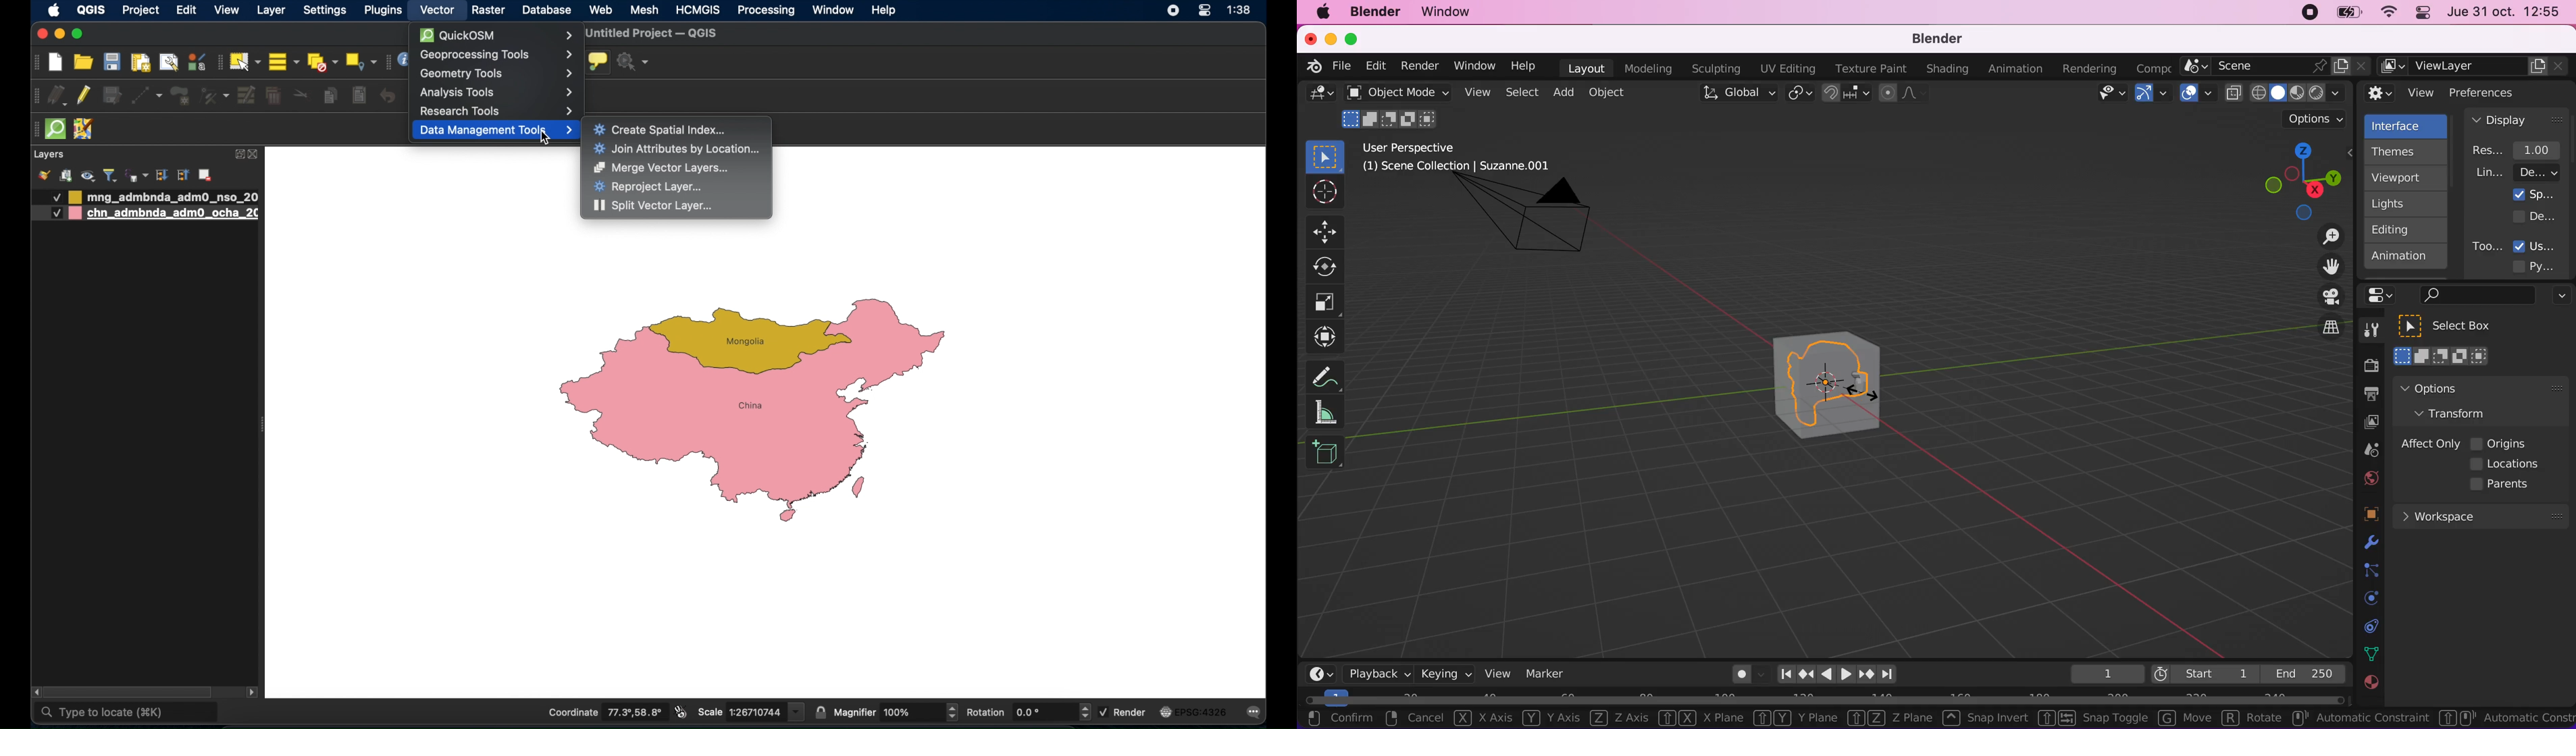 The height and width of the screenshot is (756, 2576). What do you see at coordinates (1536, 224) in the screenshot?
I see `camera` at bounding box center [1536, 224].